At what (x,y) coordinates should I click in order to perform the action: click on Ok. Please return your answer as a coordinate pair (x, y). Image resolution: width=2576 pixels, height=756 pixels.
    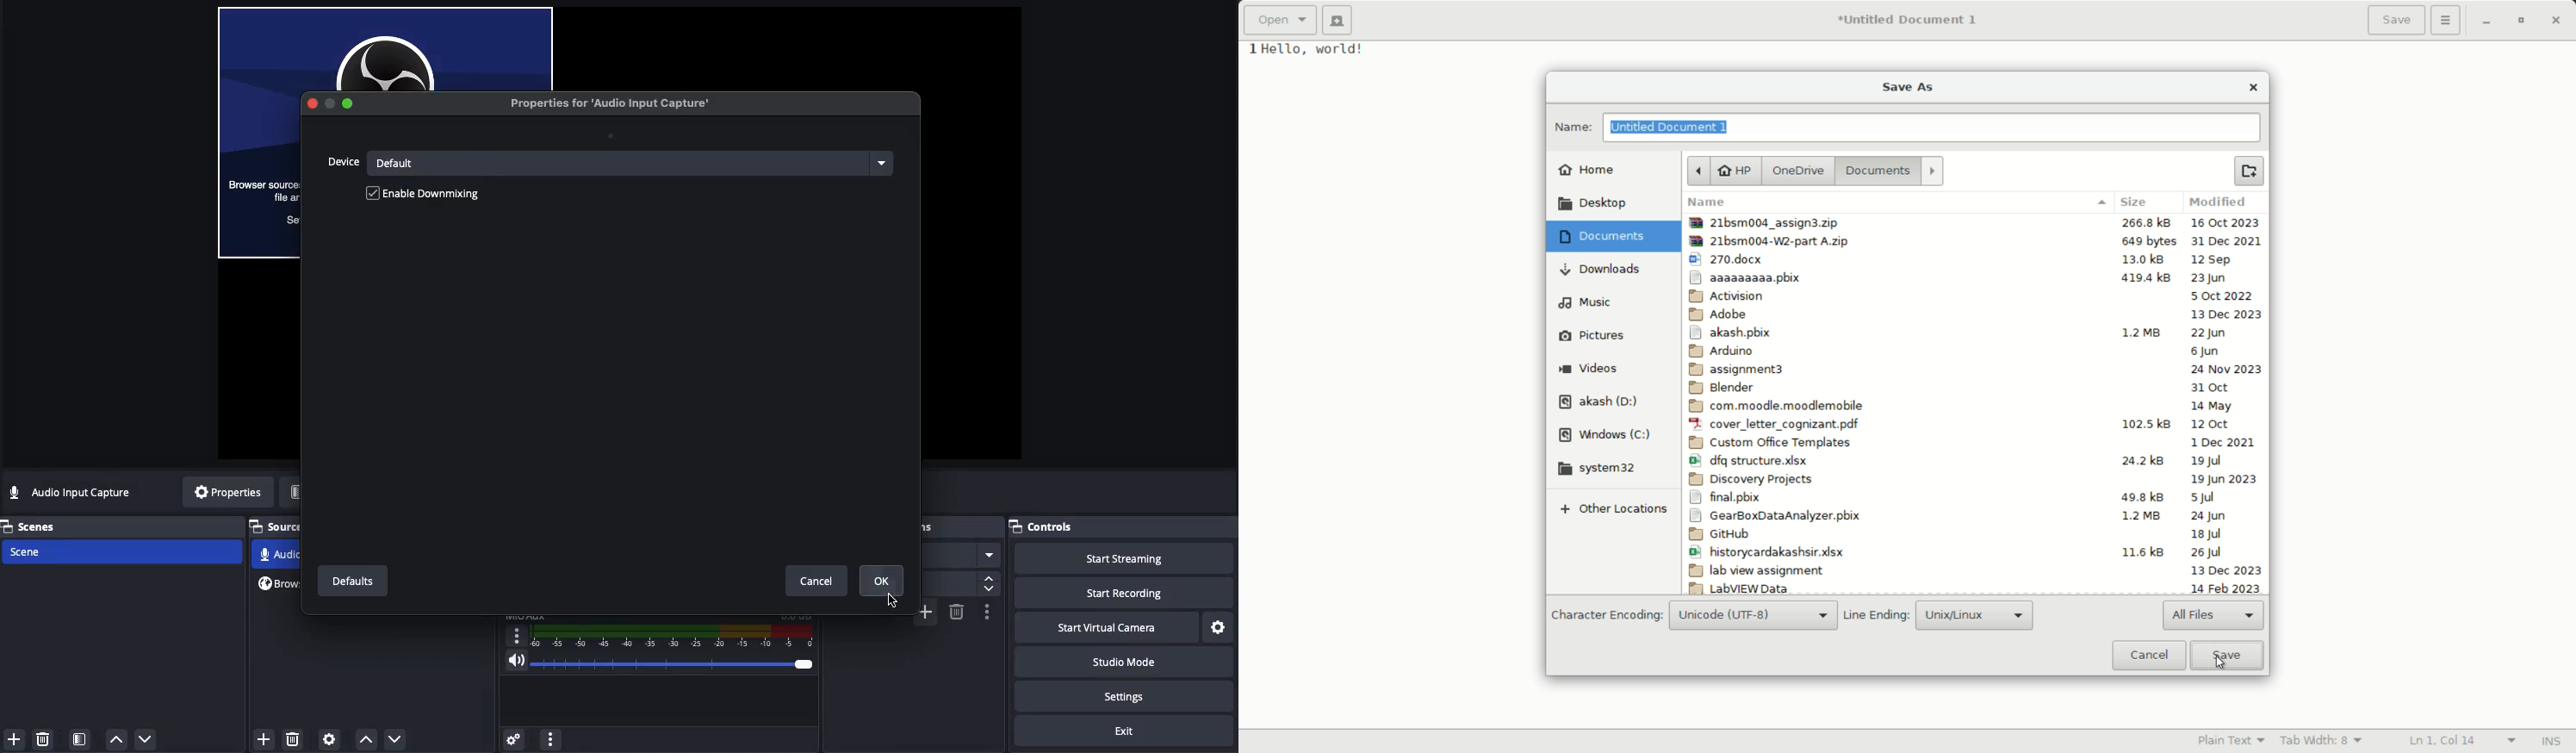
    Looking at the image, I should click on (883, 581).